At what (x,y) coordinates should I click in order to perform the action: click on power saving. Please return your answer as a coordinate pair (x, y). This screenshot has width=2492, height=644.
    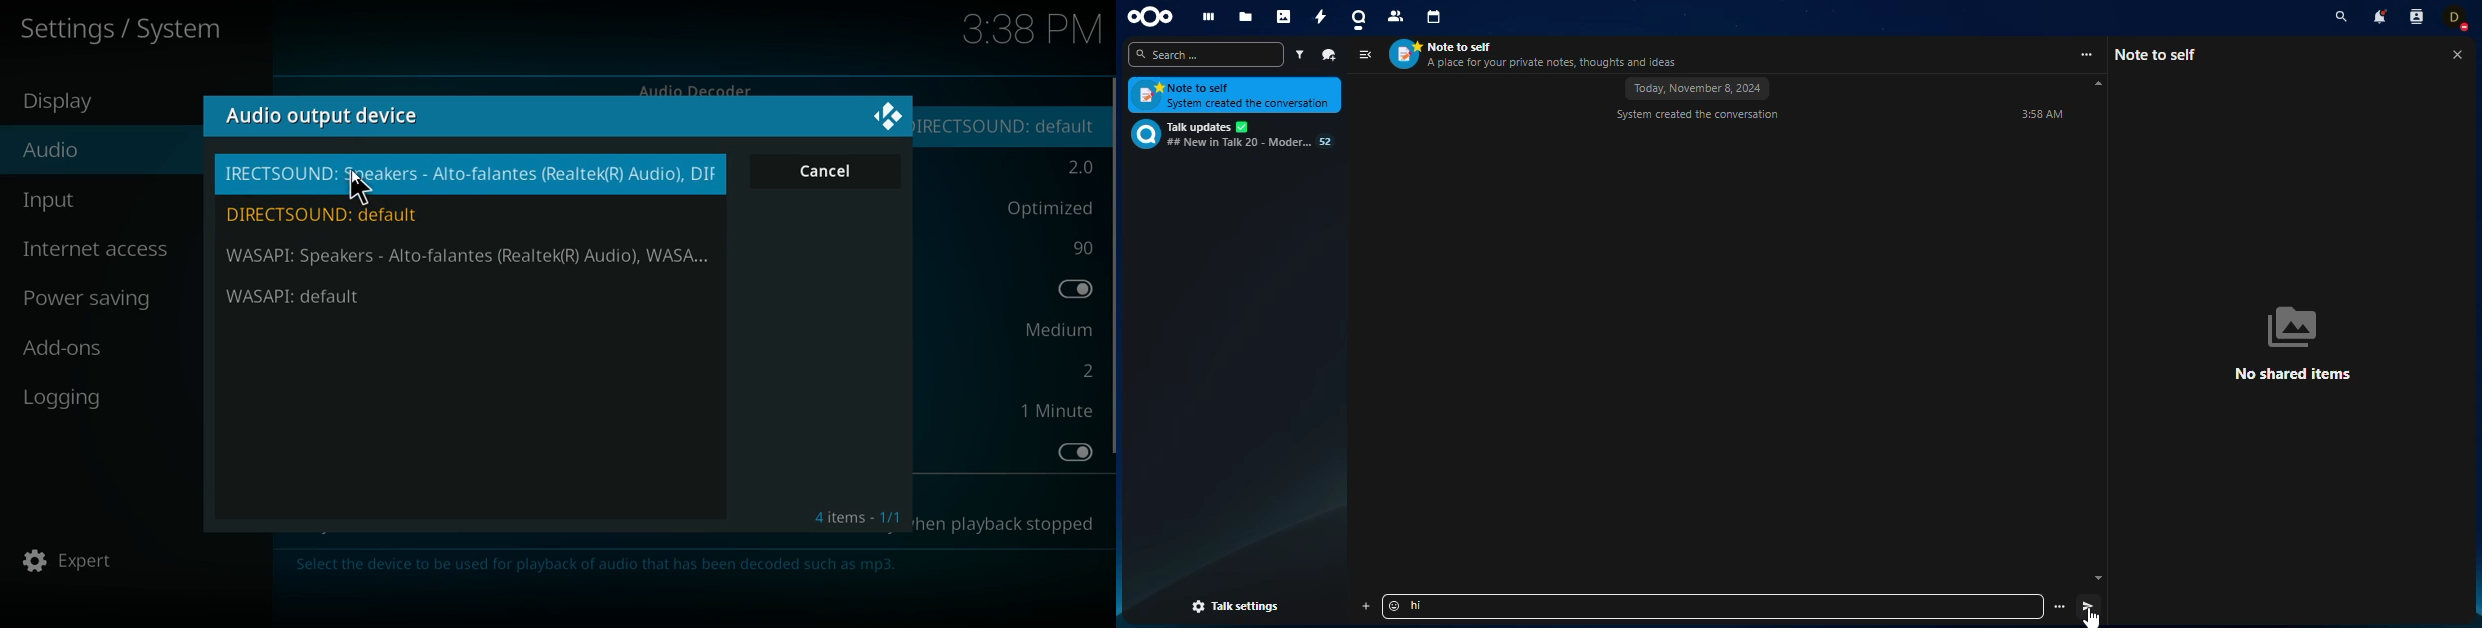
    Looking at the image, I should click on (90, 301).